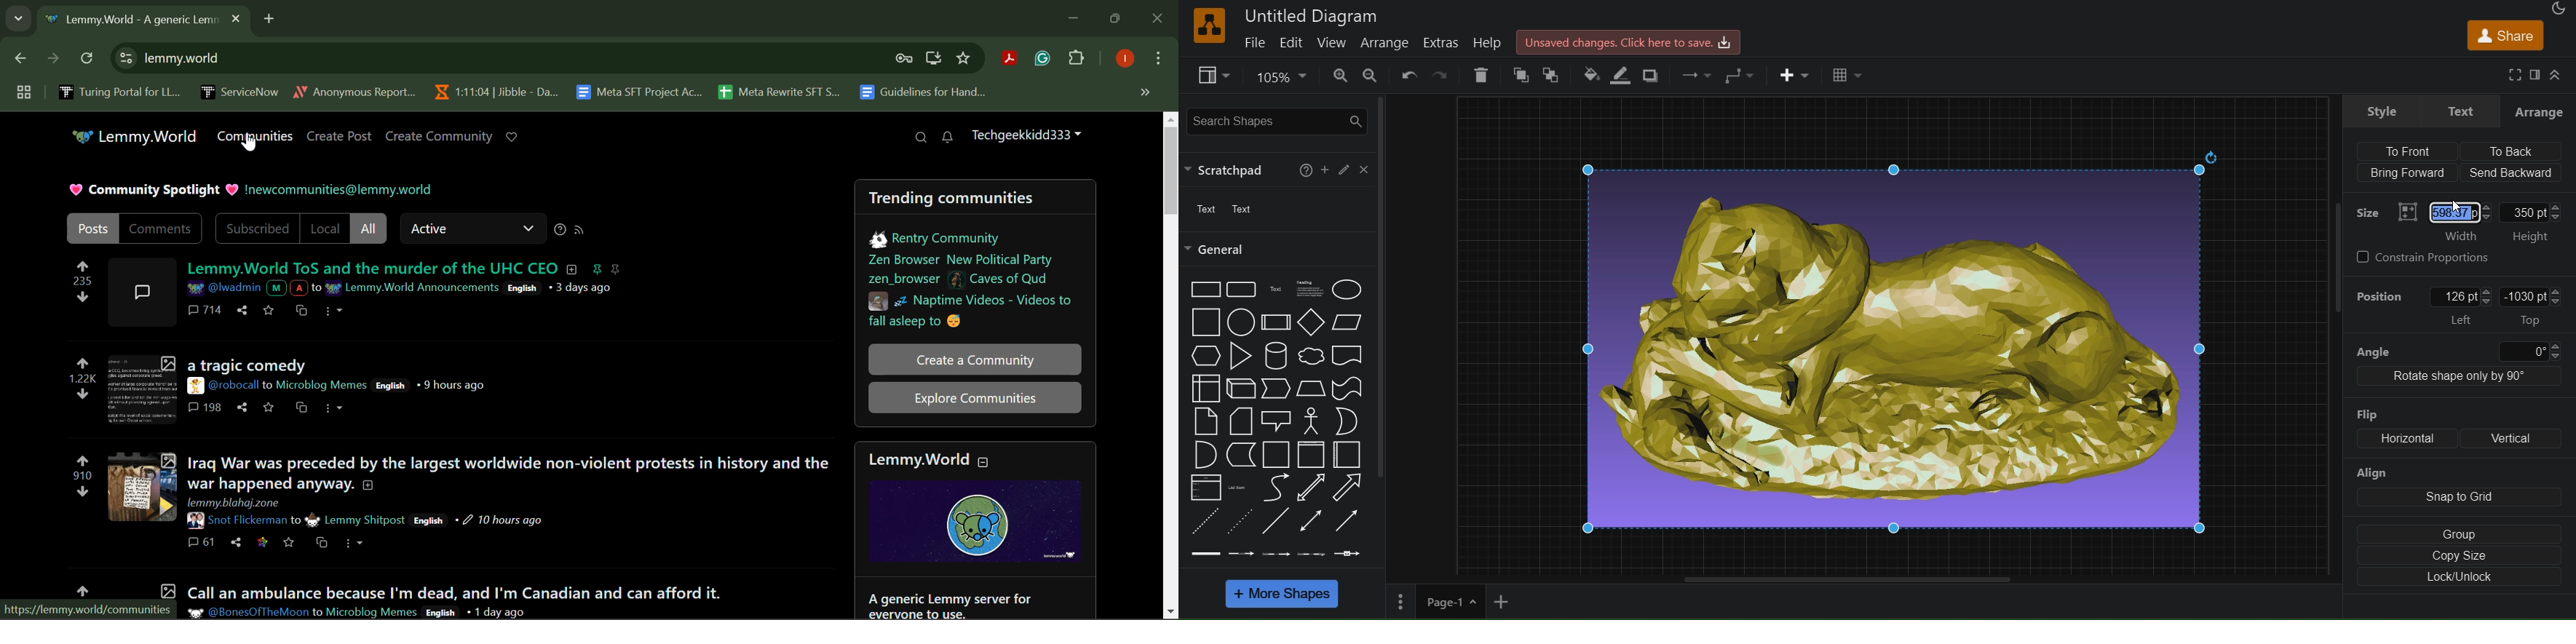  What do you see at coordinates (2535, 210) in the screenshot?
I see `350pt: Height` at bounding box center [2535, 210].